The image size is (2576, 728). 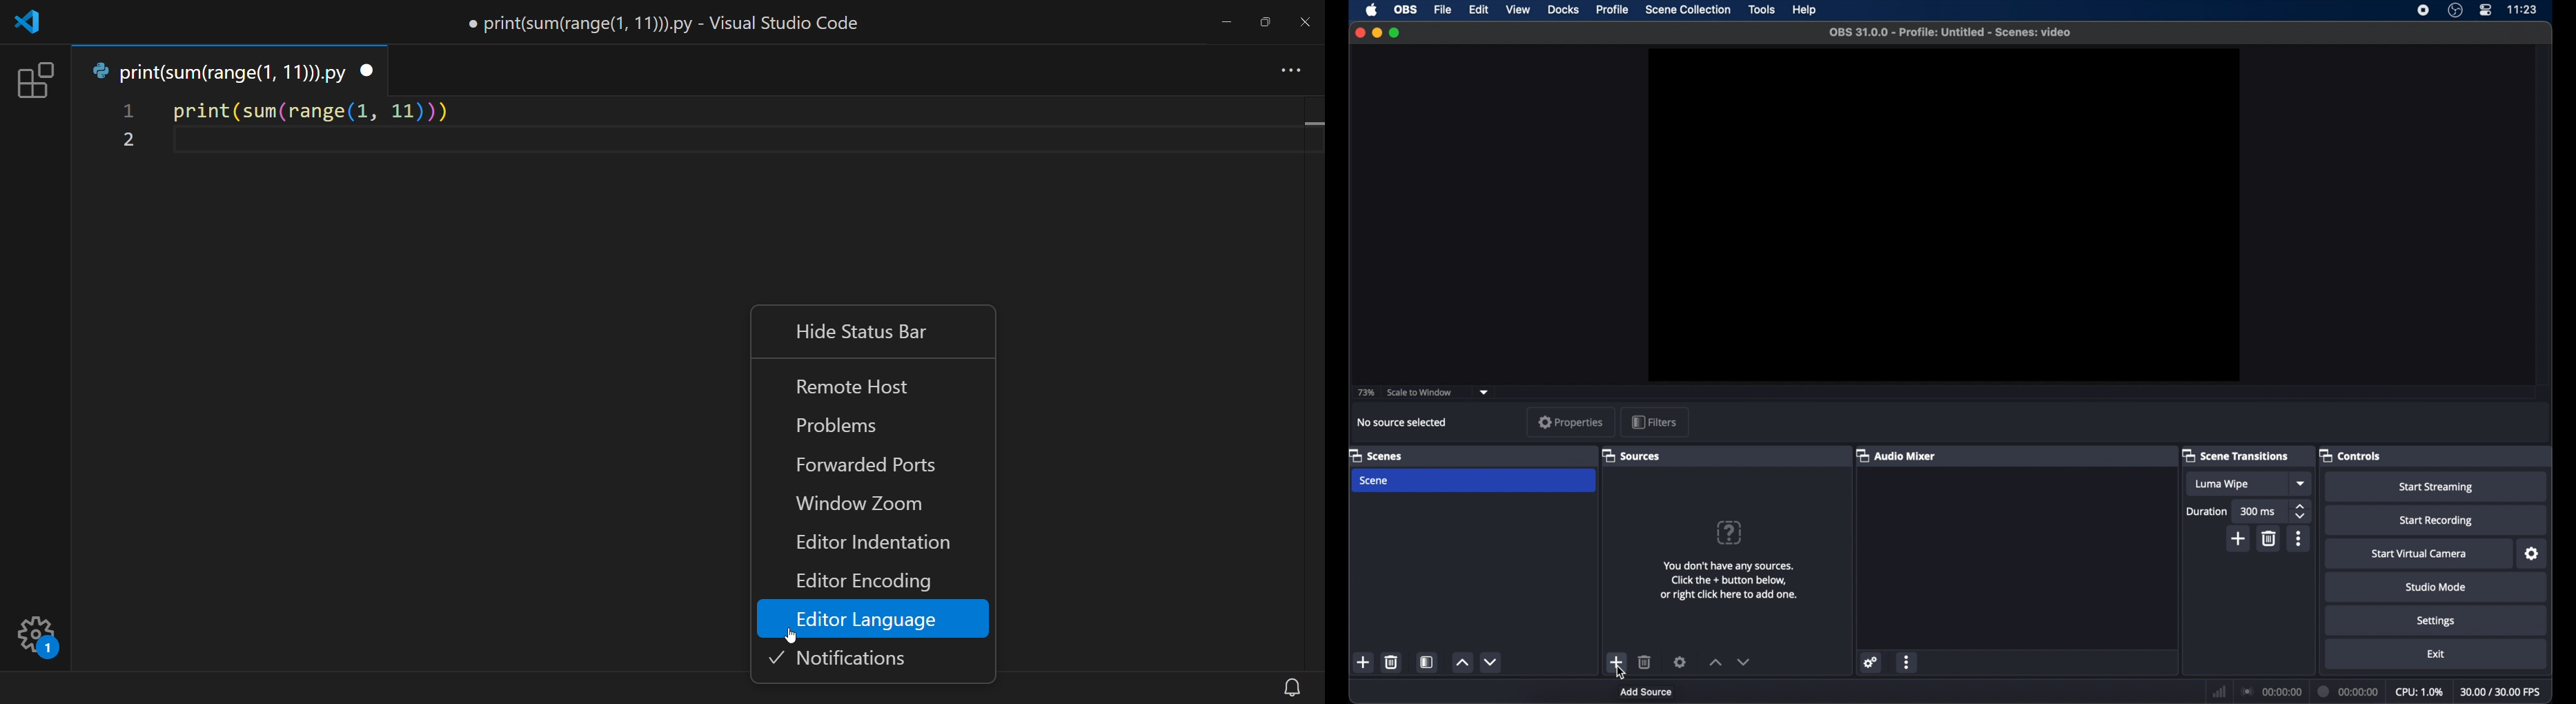 I want to click on sources, so click(x=1631, y=455).